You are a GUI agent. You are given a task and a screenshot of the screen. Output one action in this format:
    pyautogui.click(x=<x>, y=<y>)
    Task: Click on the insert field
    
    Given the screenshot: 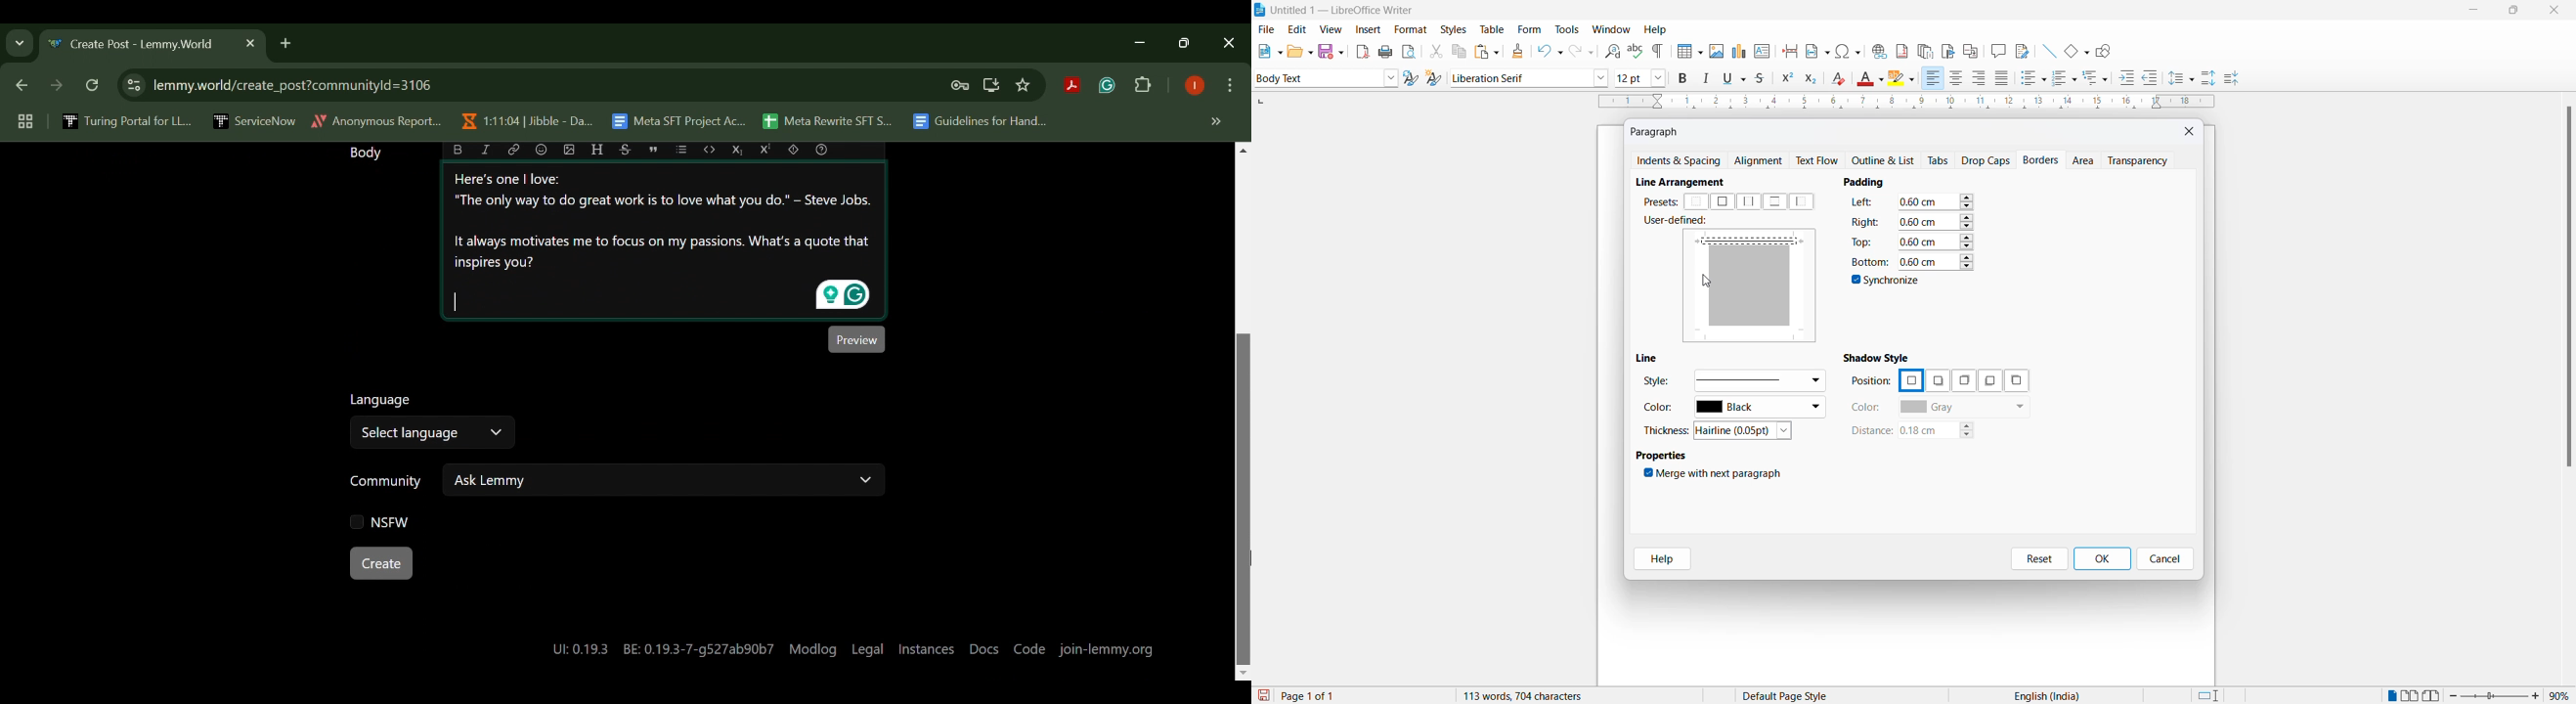 What is the action you would take?
    pyautogui.click(x=1817, y=49)
    